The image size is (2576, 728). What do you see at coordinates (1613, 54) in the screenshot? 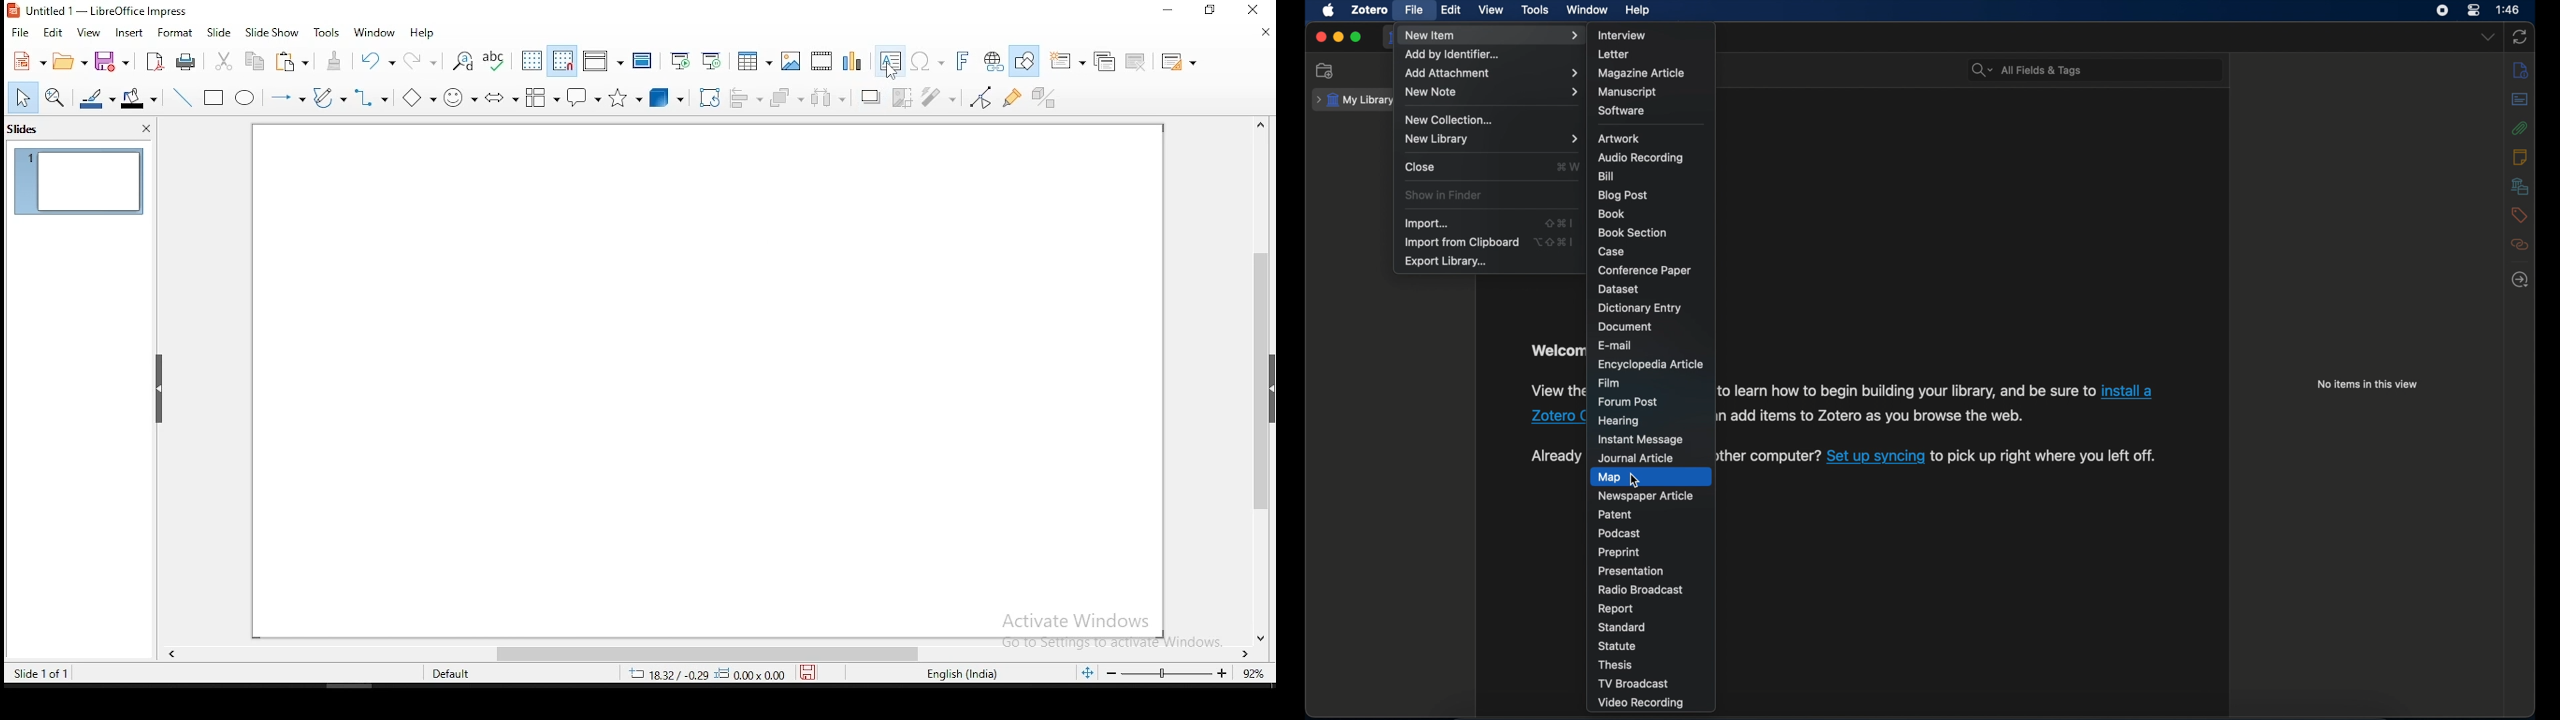
I see `letter` at bounding box center [1613, 54].